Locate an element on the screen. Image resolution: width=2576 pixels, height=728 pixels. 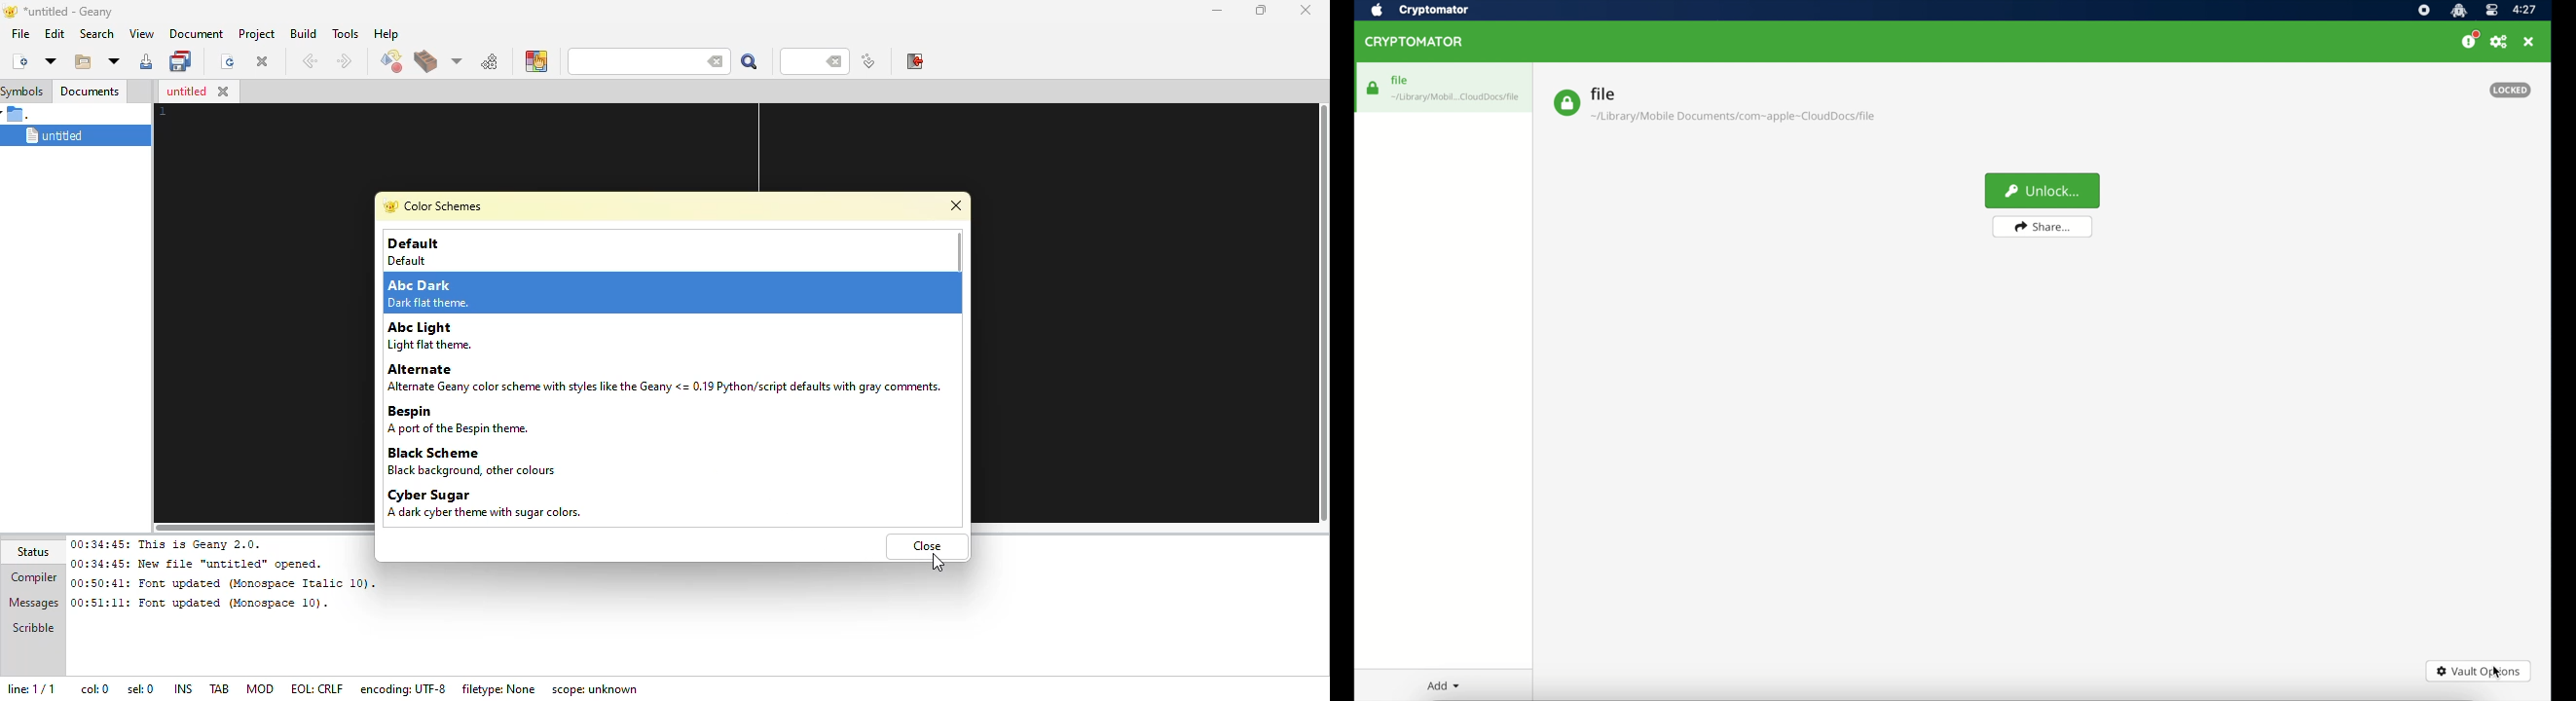
cursor is located at coordinates (937, 565).